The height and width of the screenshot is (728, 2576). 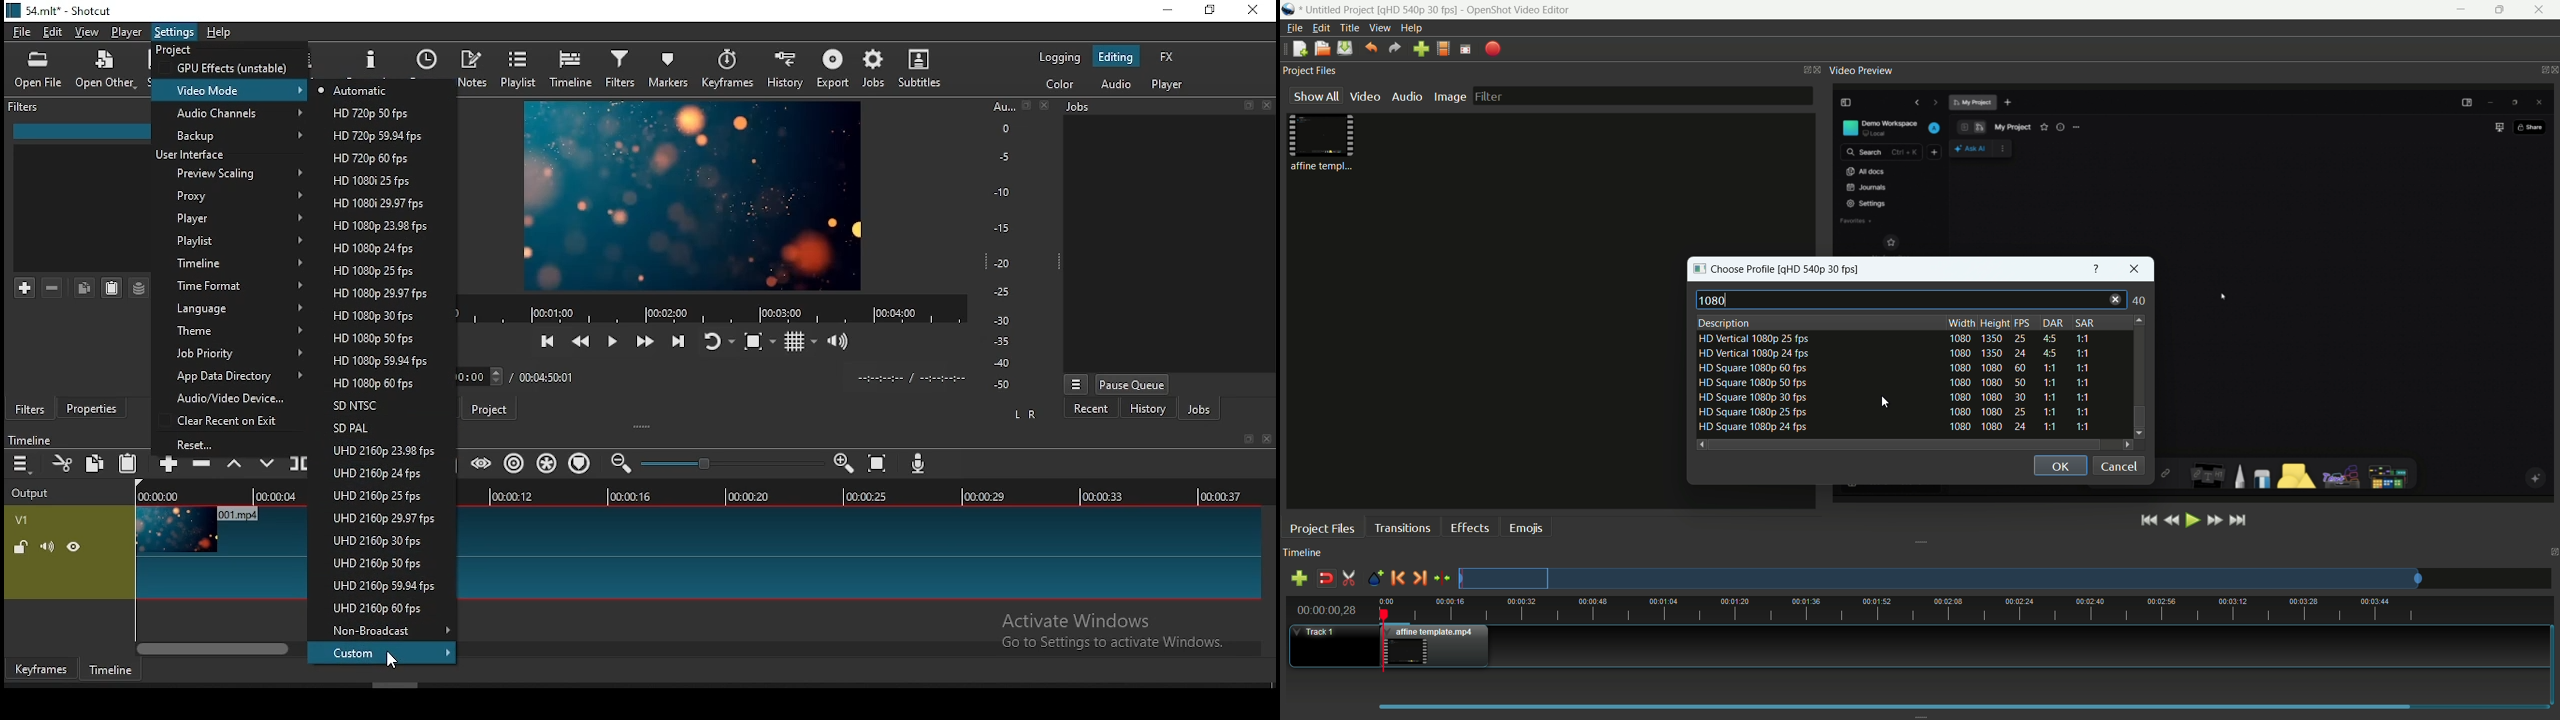 What do you see at coordinates (231, 333) in the screenshot?
I see `theme` at bounding box center [231, 333].